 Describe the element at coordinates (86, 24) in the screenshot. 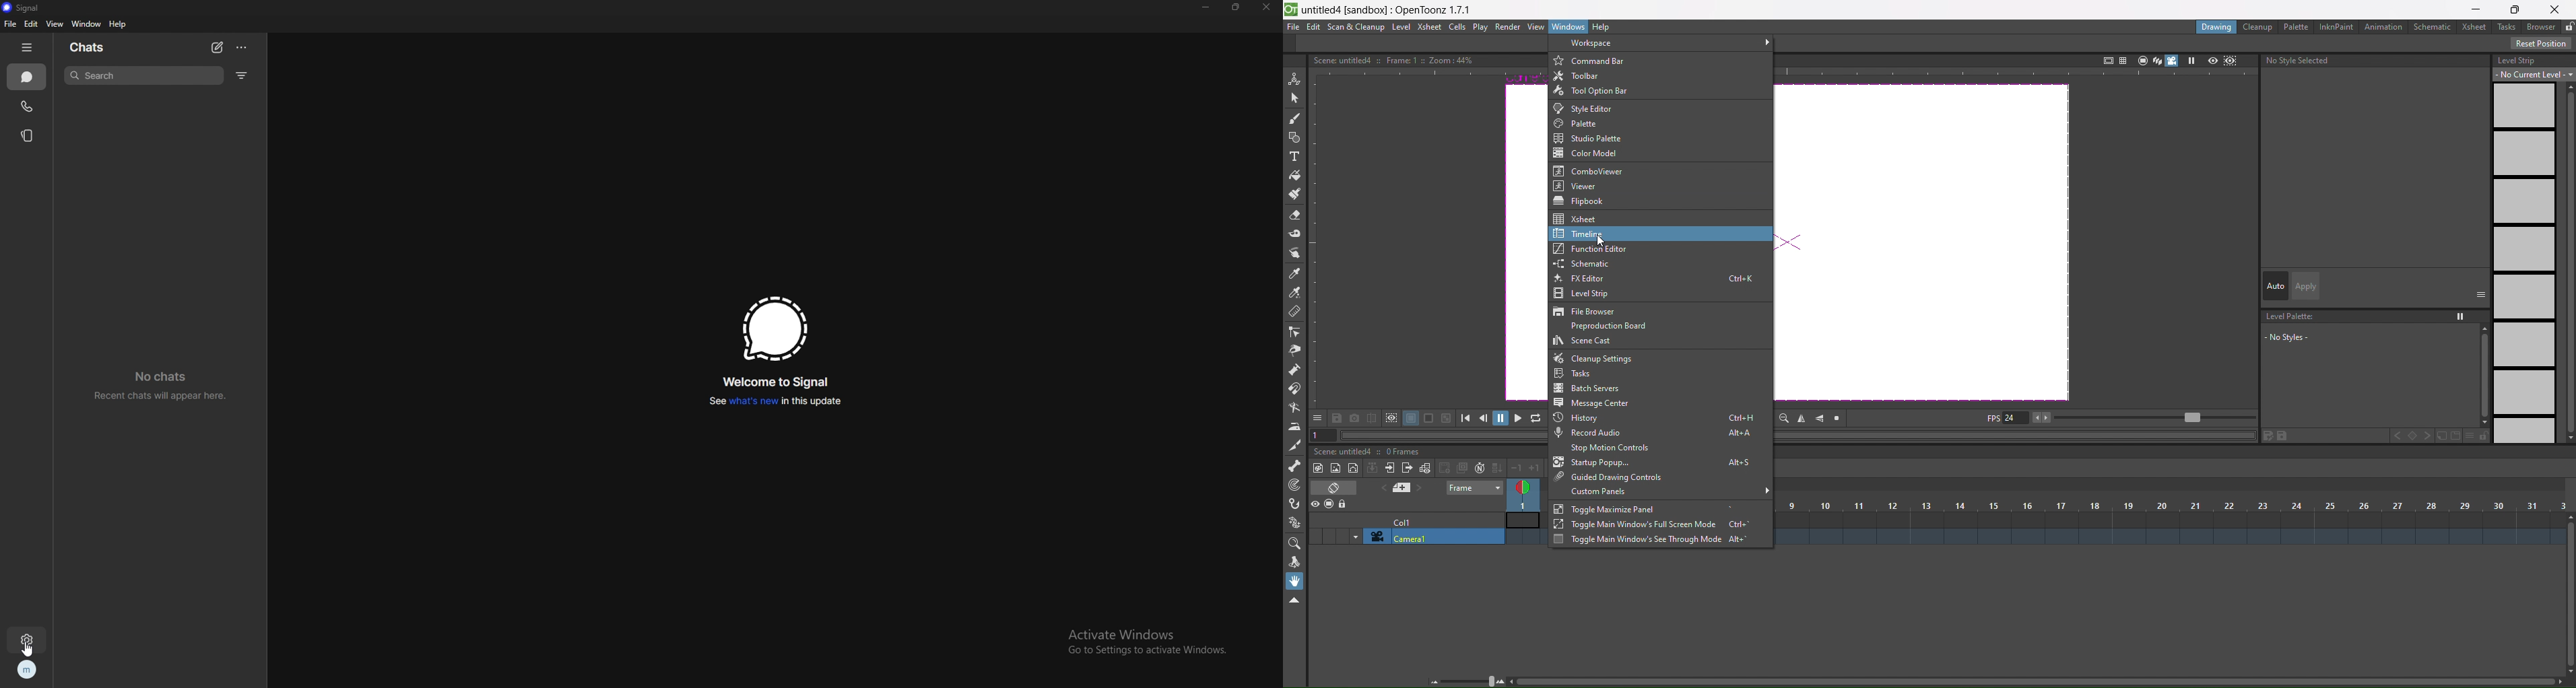

I see `window` at that location.